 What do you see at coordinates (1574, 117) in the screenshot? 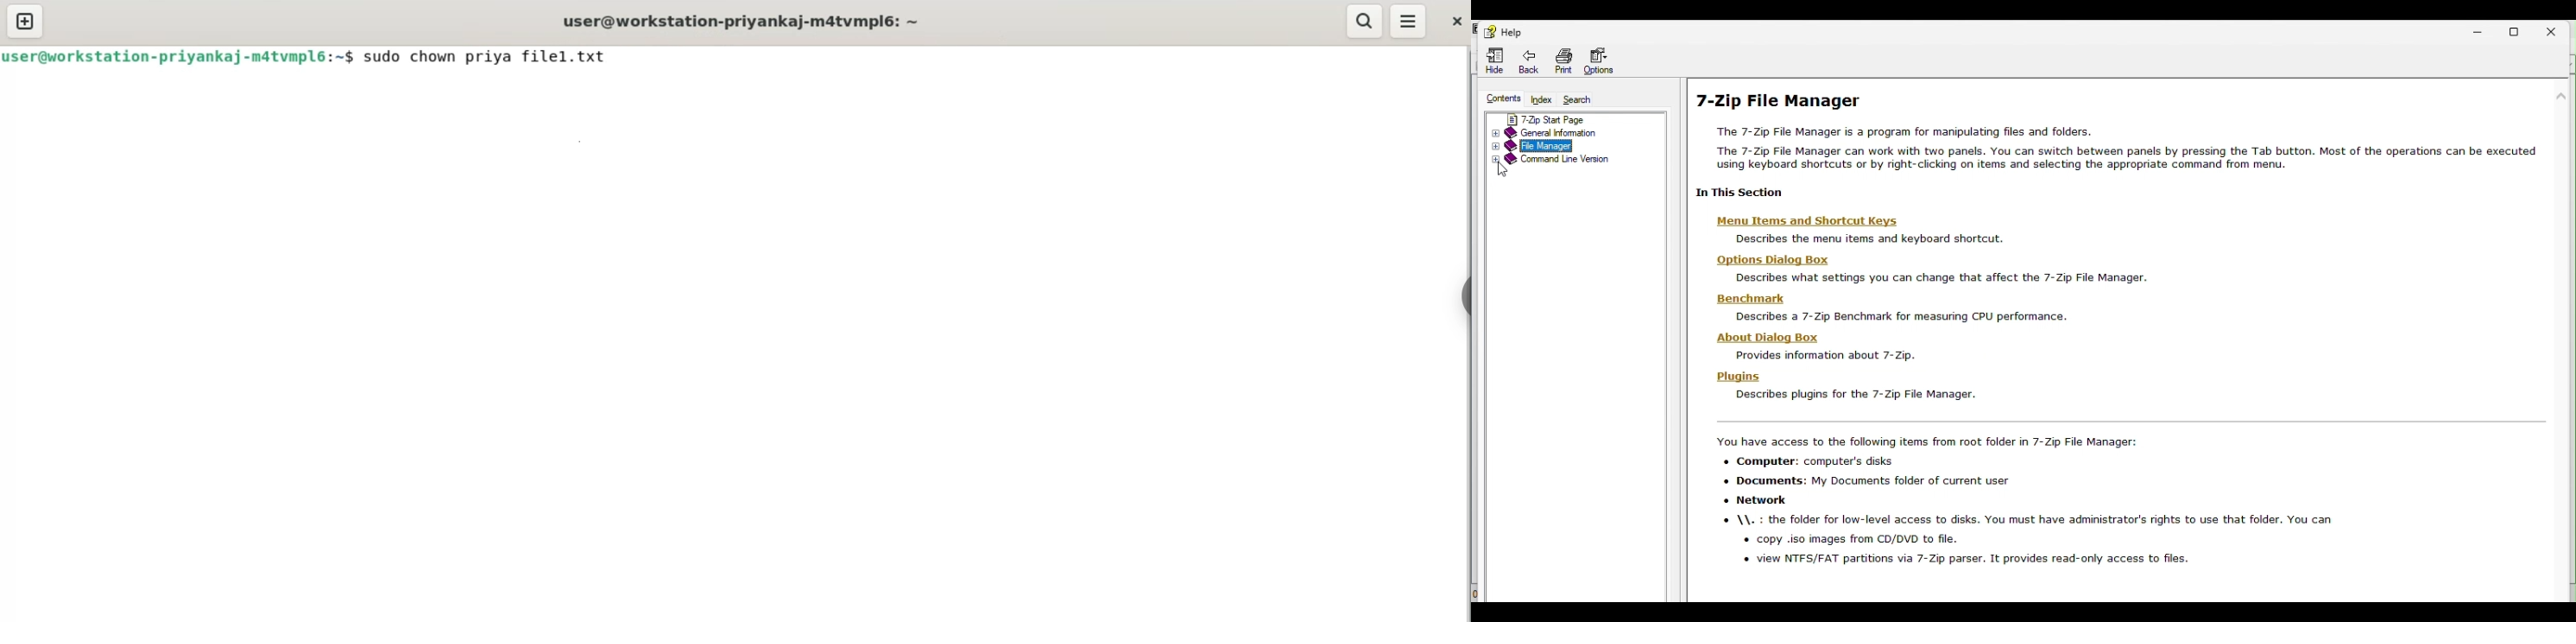
I see `7 zip start page` at bounding box center [1574, 117].